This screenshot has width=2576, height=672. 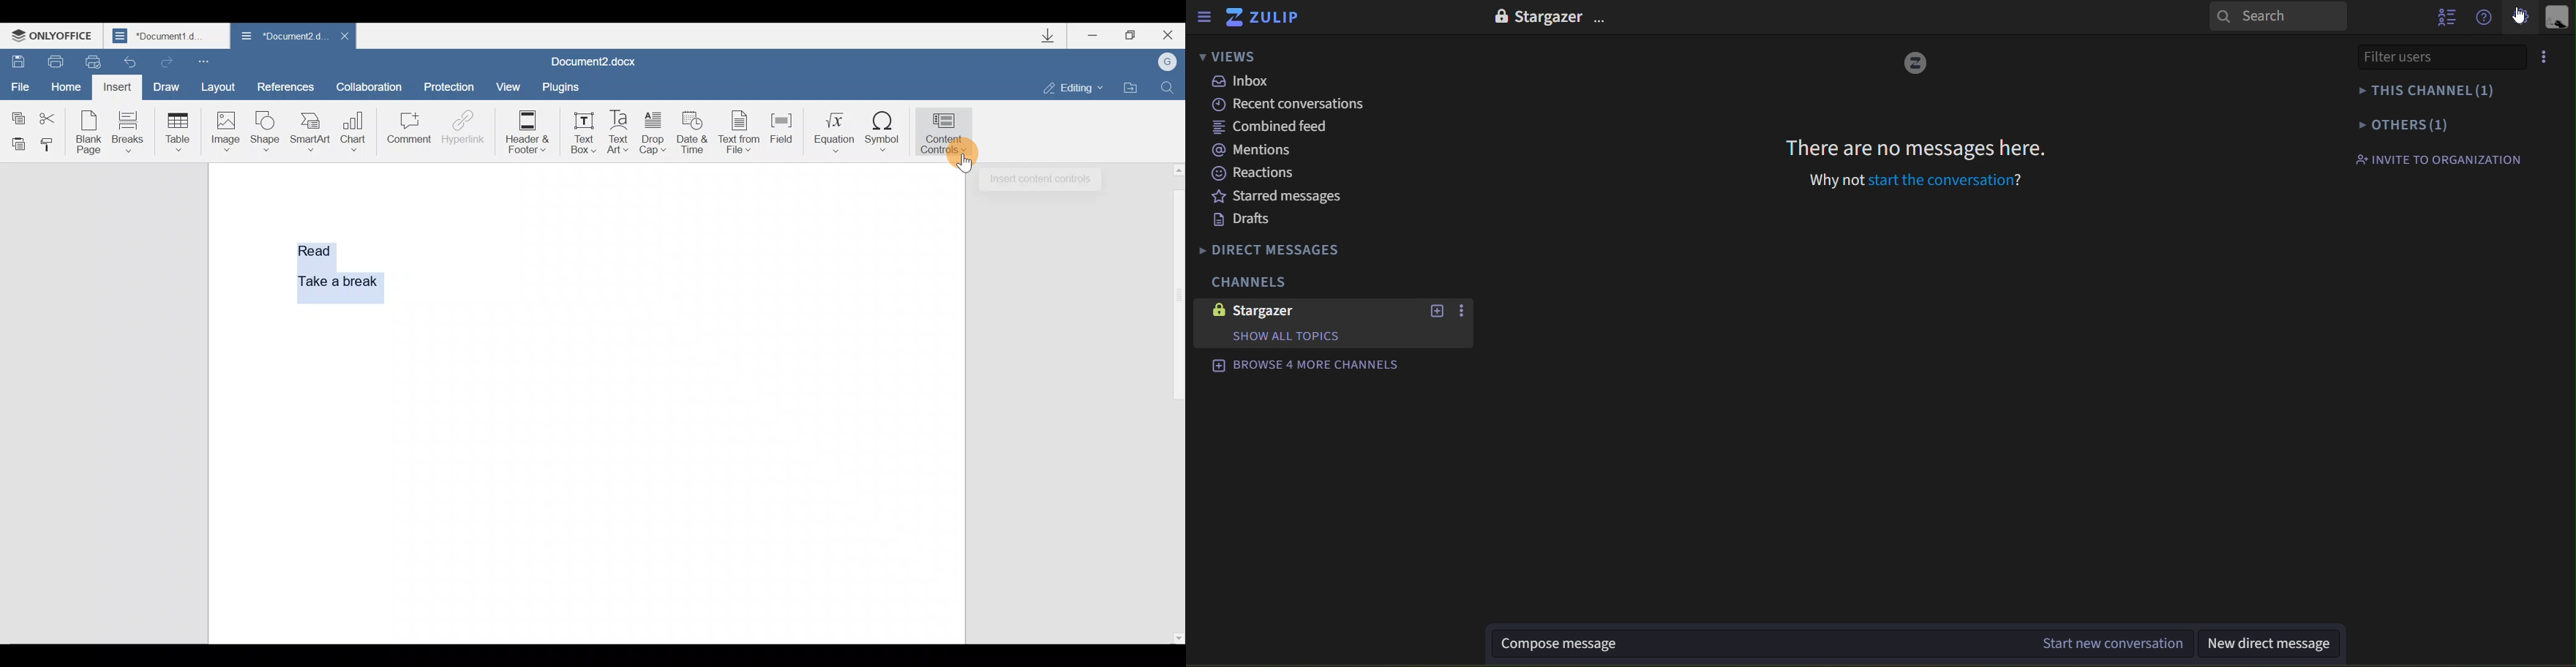 I want to click on Home, so click(x=64, y=84).